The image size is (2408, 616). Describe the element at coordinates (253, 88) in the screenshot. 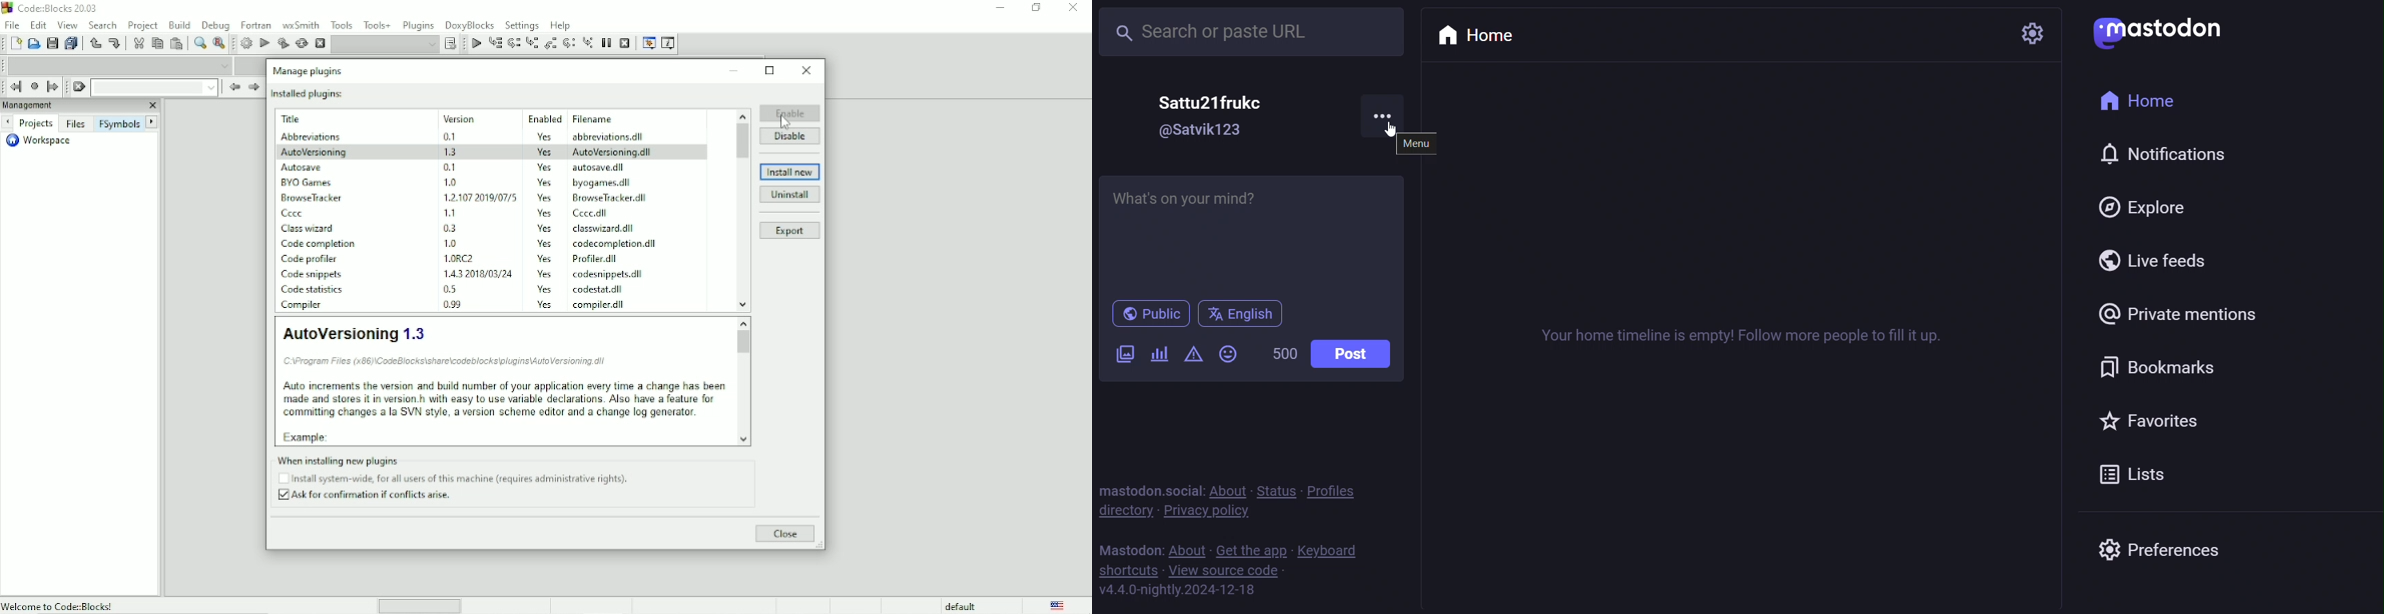

I see `Next` at that location.